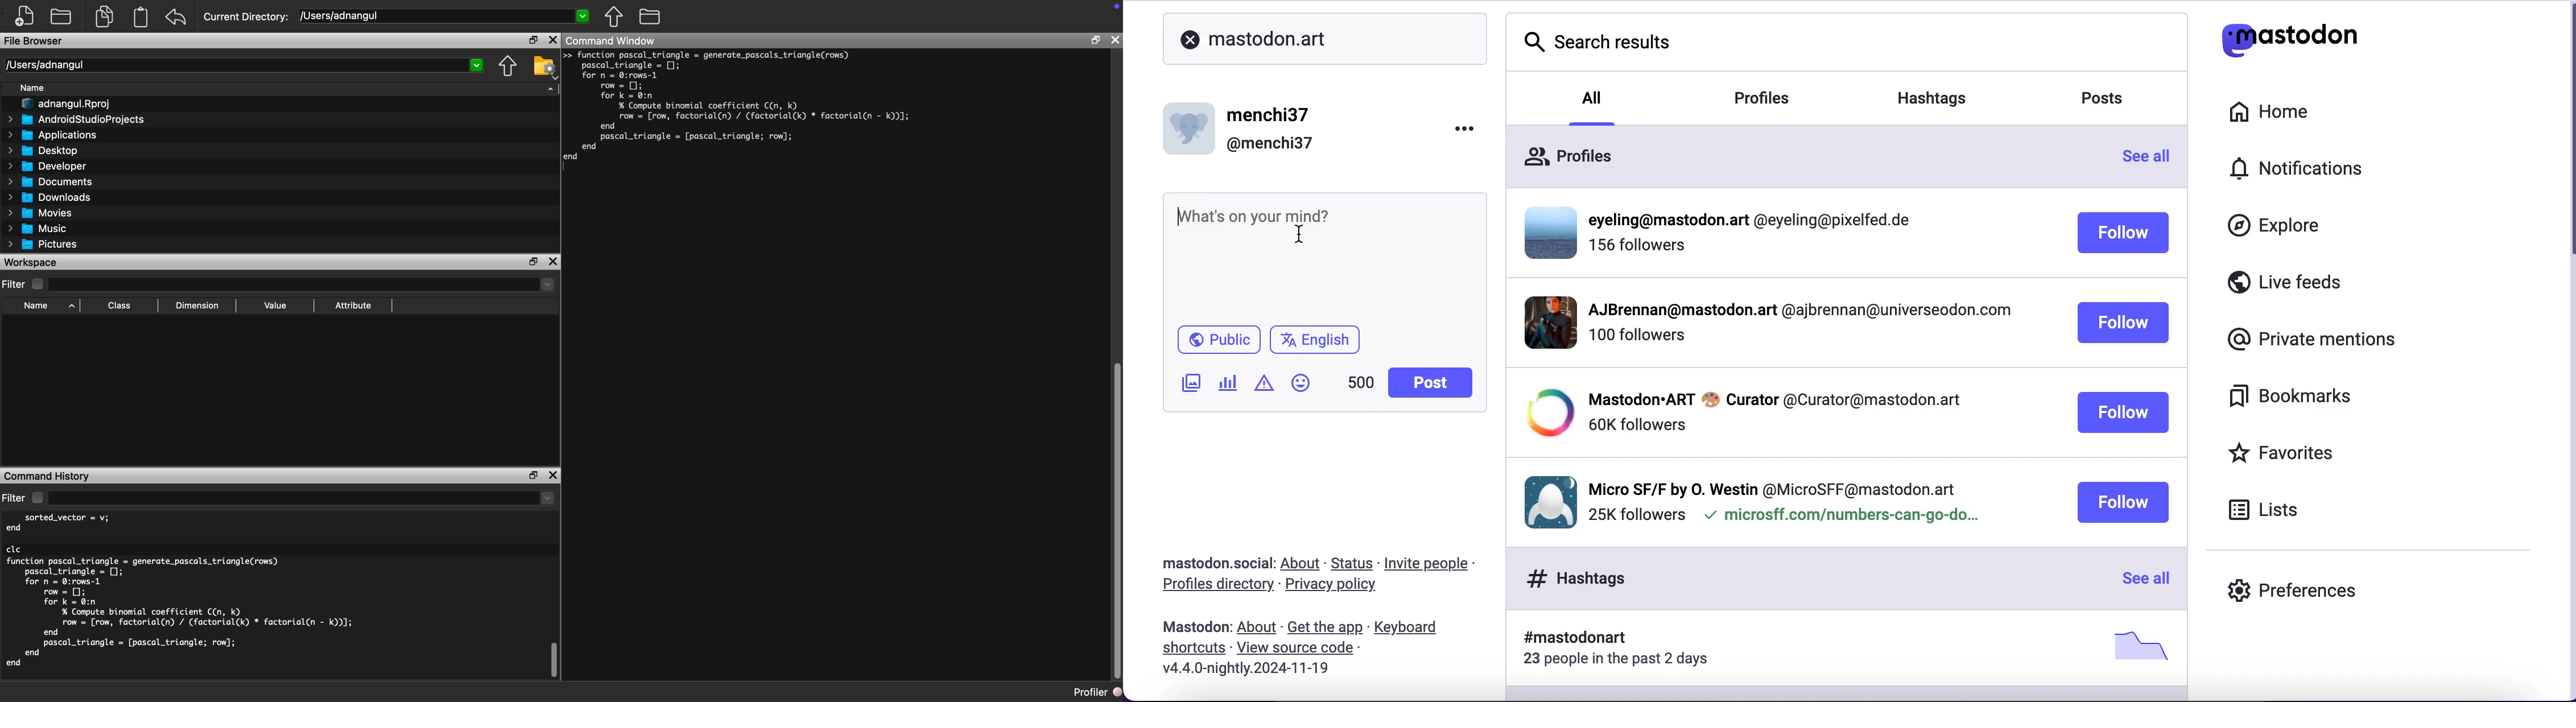 The height and width of the screenshot is (728, 2576). I want to click on post, so click(1431, 383).